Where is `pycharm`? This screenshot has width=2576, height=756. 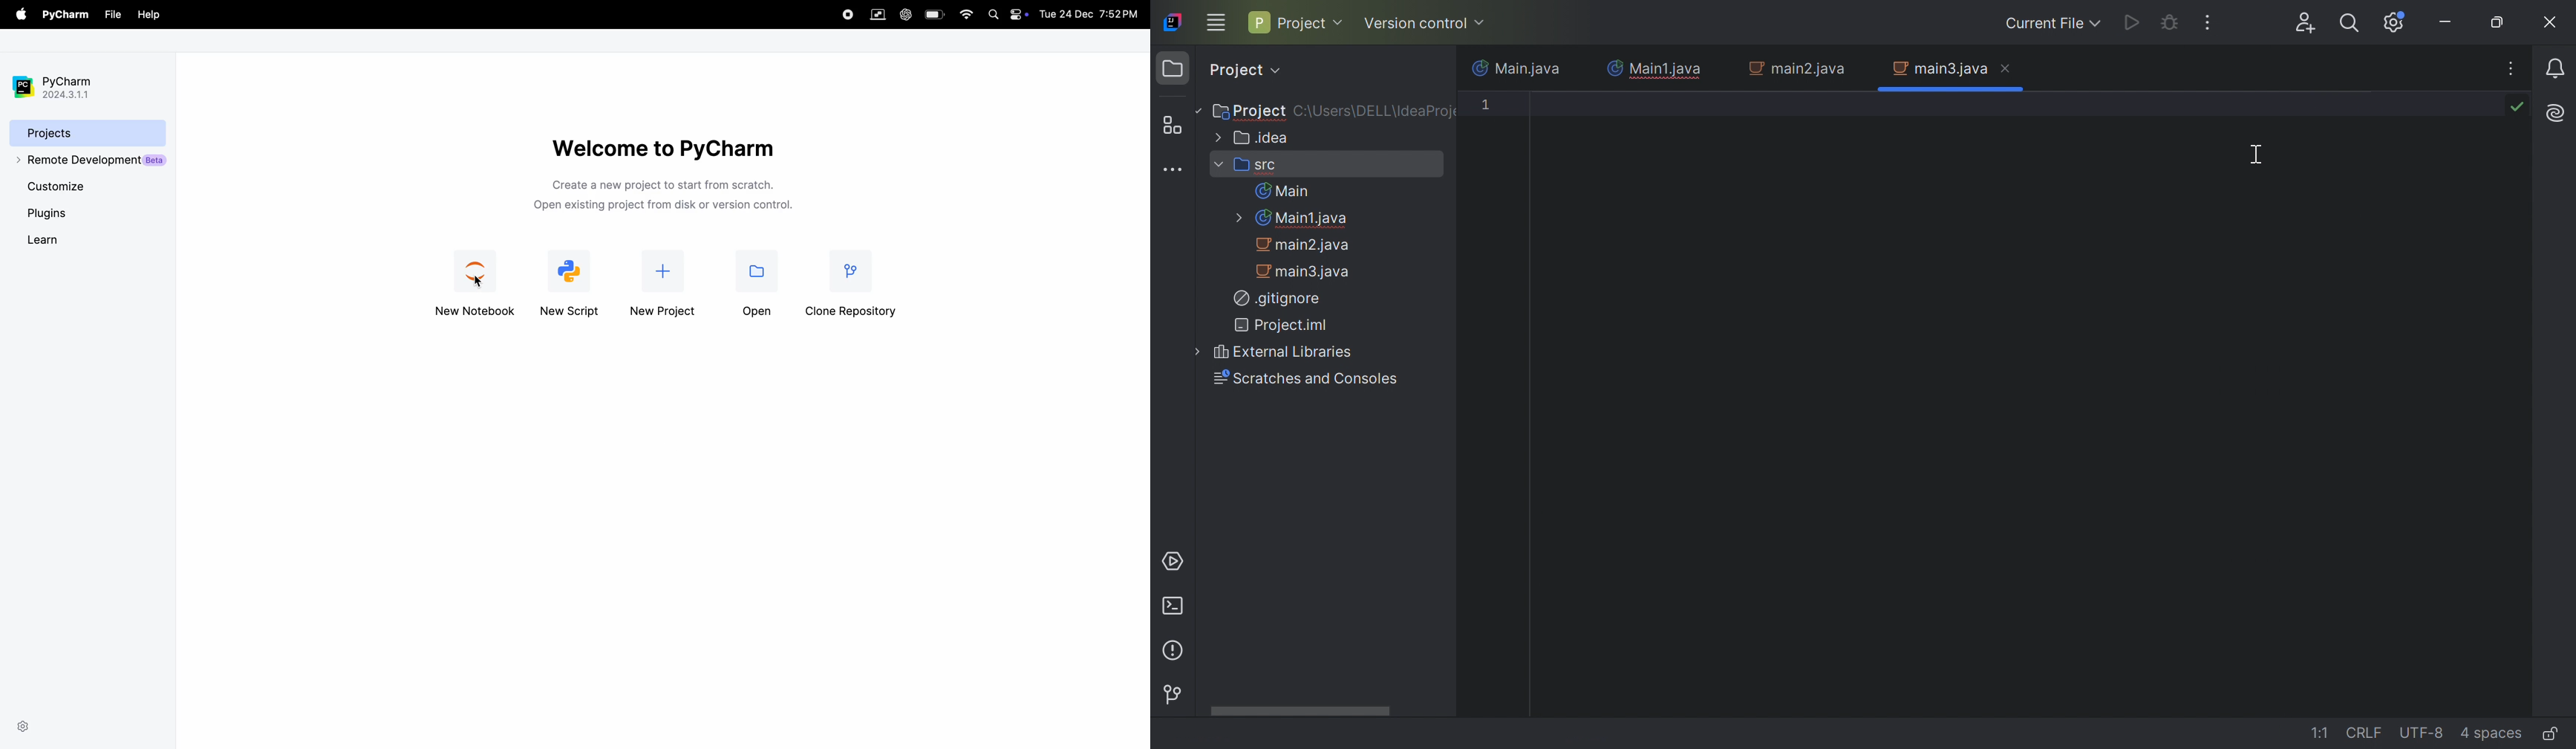
pycharm is located at coordinates (67, 14).